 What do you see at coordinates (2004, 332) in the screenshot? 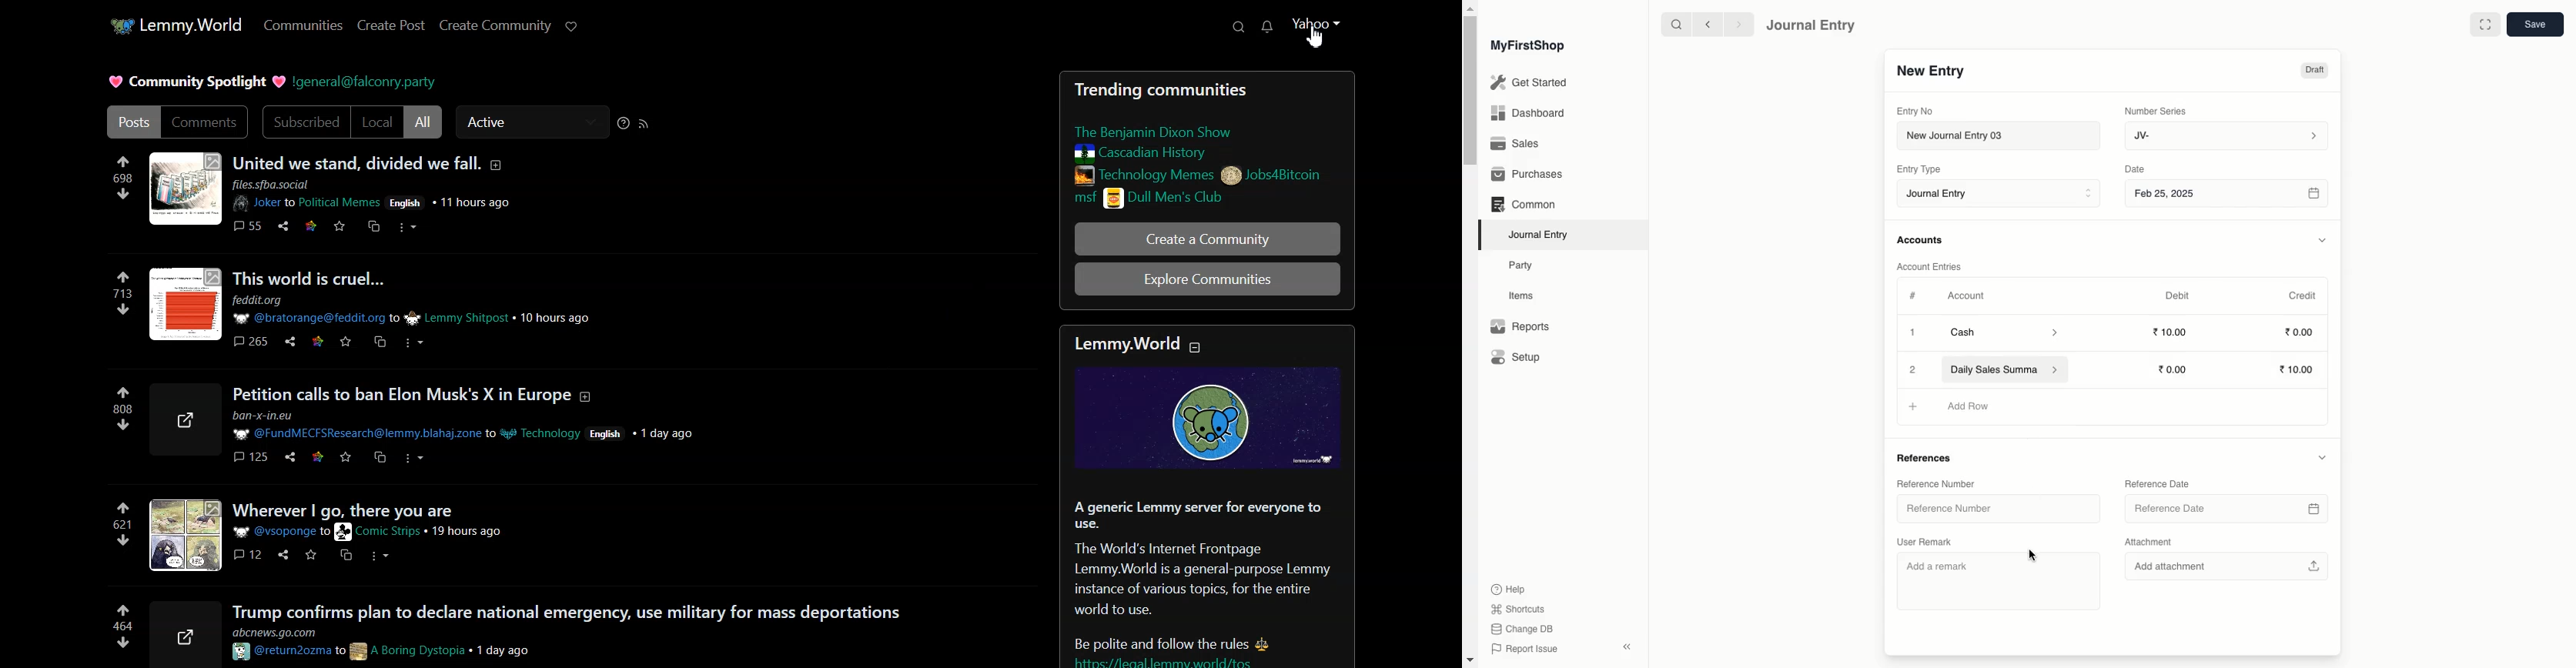
I see `Cash` at bounding box center [2004, 332].